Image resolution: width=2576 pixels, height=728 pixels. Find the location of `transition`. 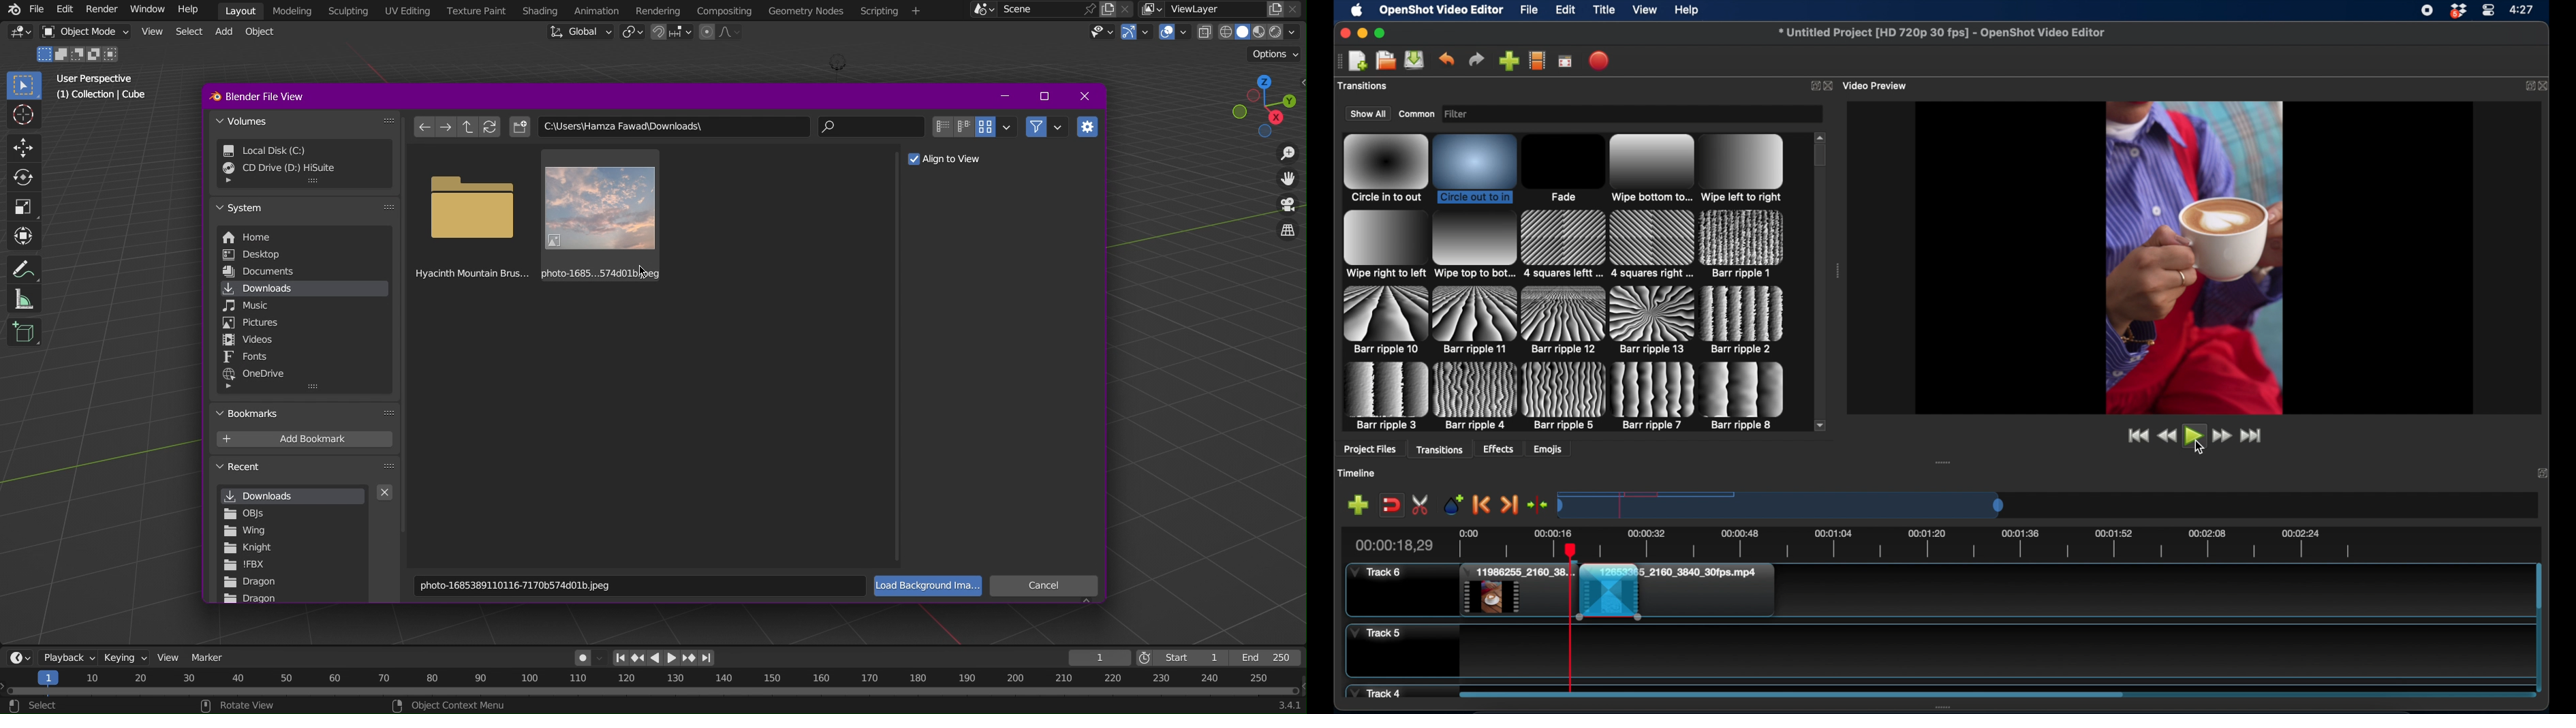

transition is located at coordinates (1654, 396).